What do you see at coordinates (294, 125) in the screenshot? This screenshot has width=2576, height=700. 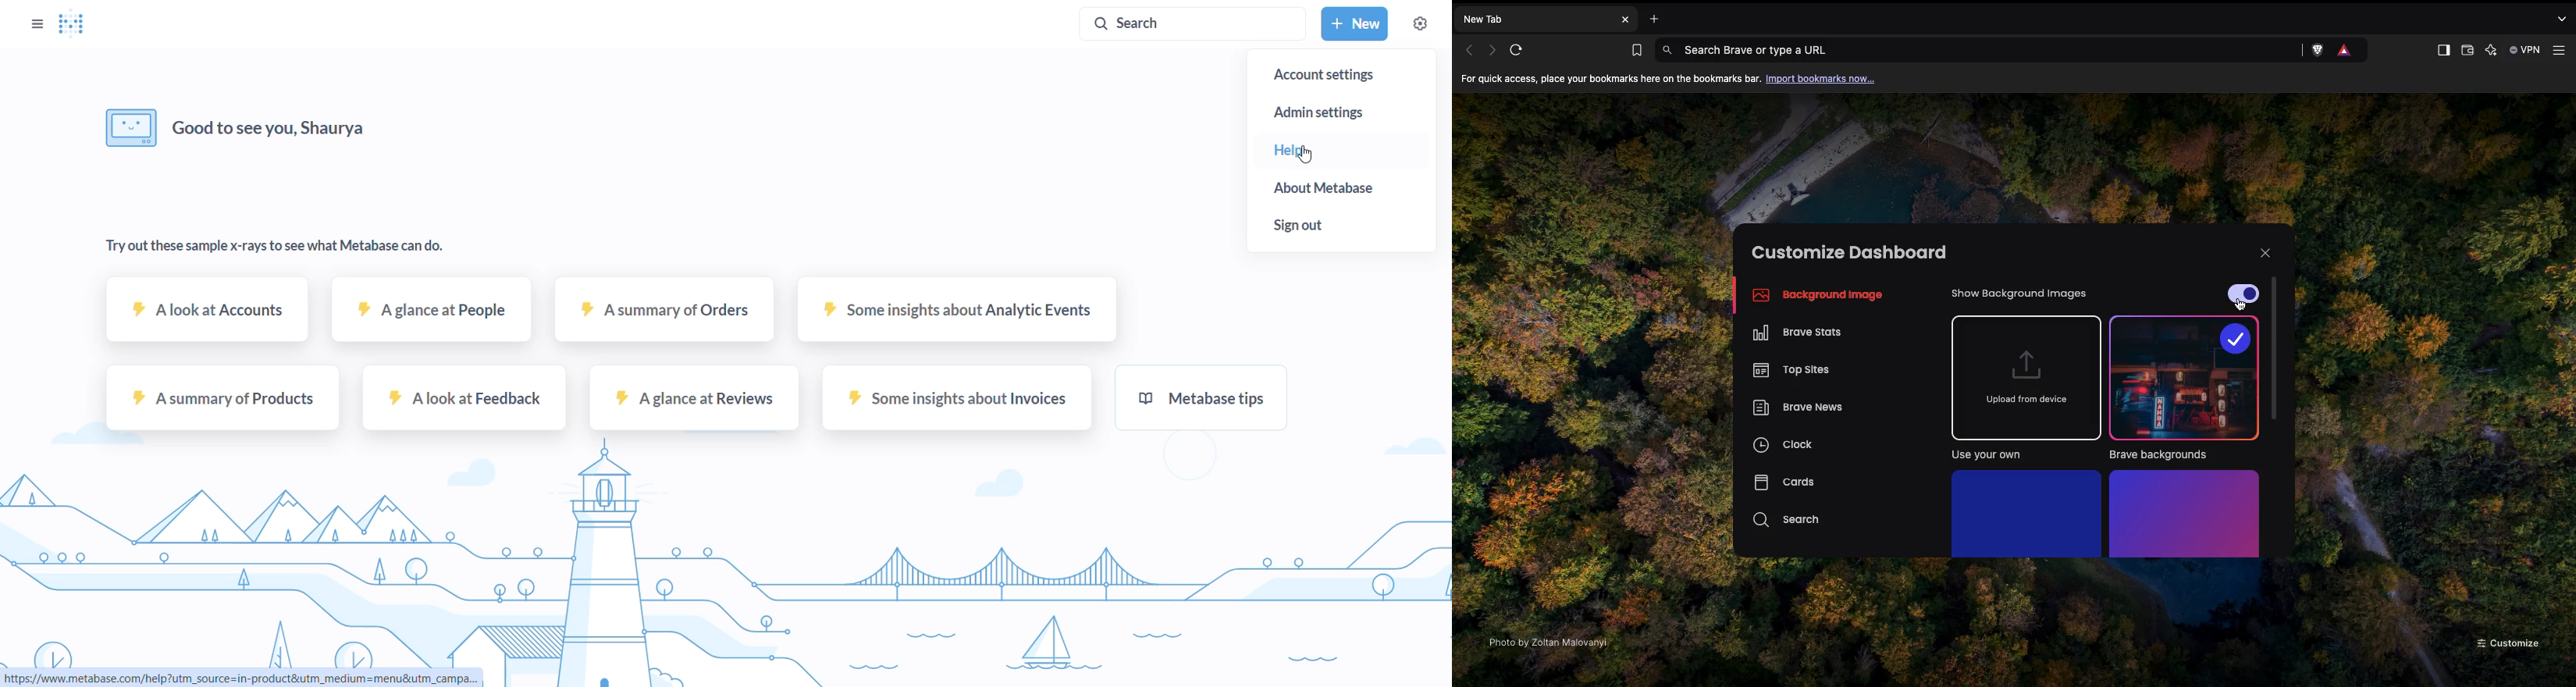 I see `Good to see you, Shaurya` at bounding box center [294, 125].